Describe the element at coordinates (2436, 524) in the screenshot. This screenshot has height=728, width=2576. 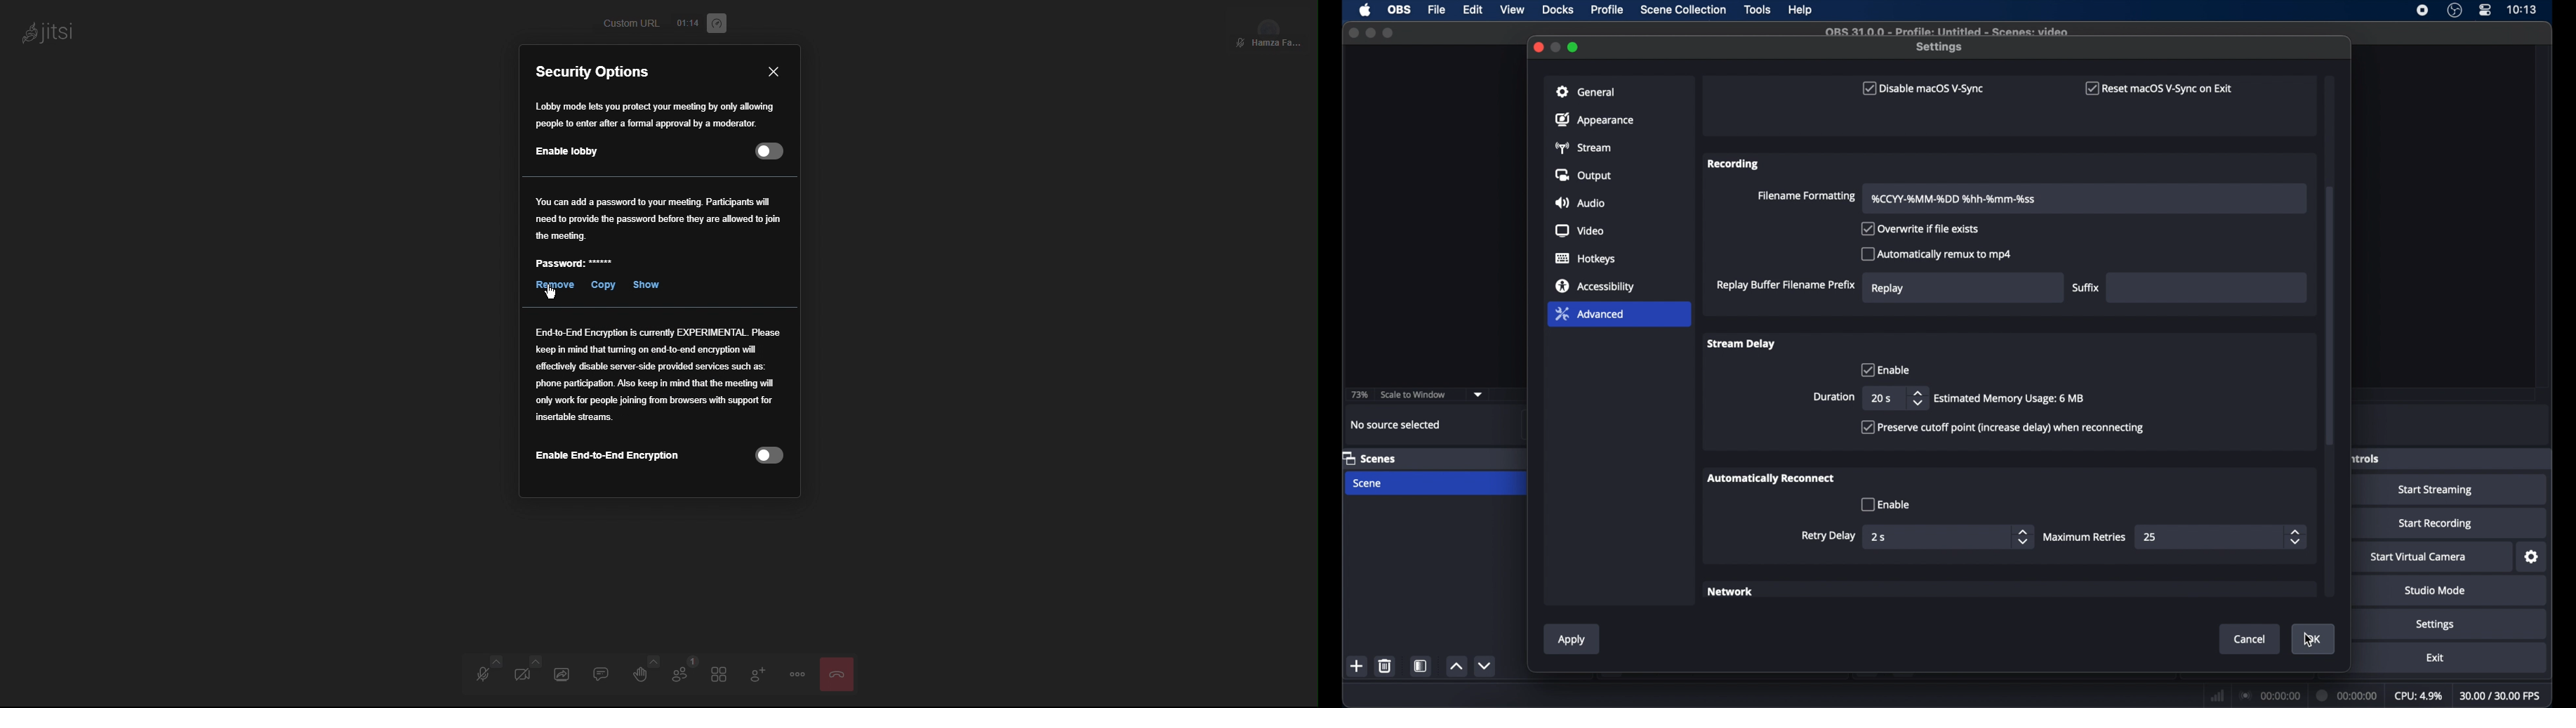
I see `start recording` at that location.